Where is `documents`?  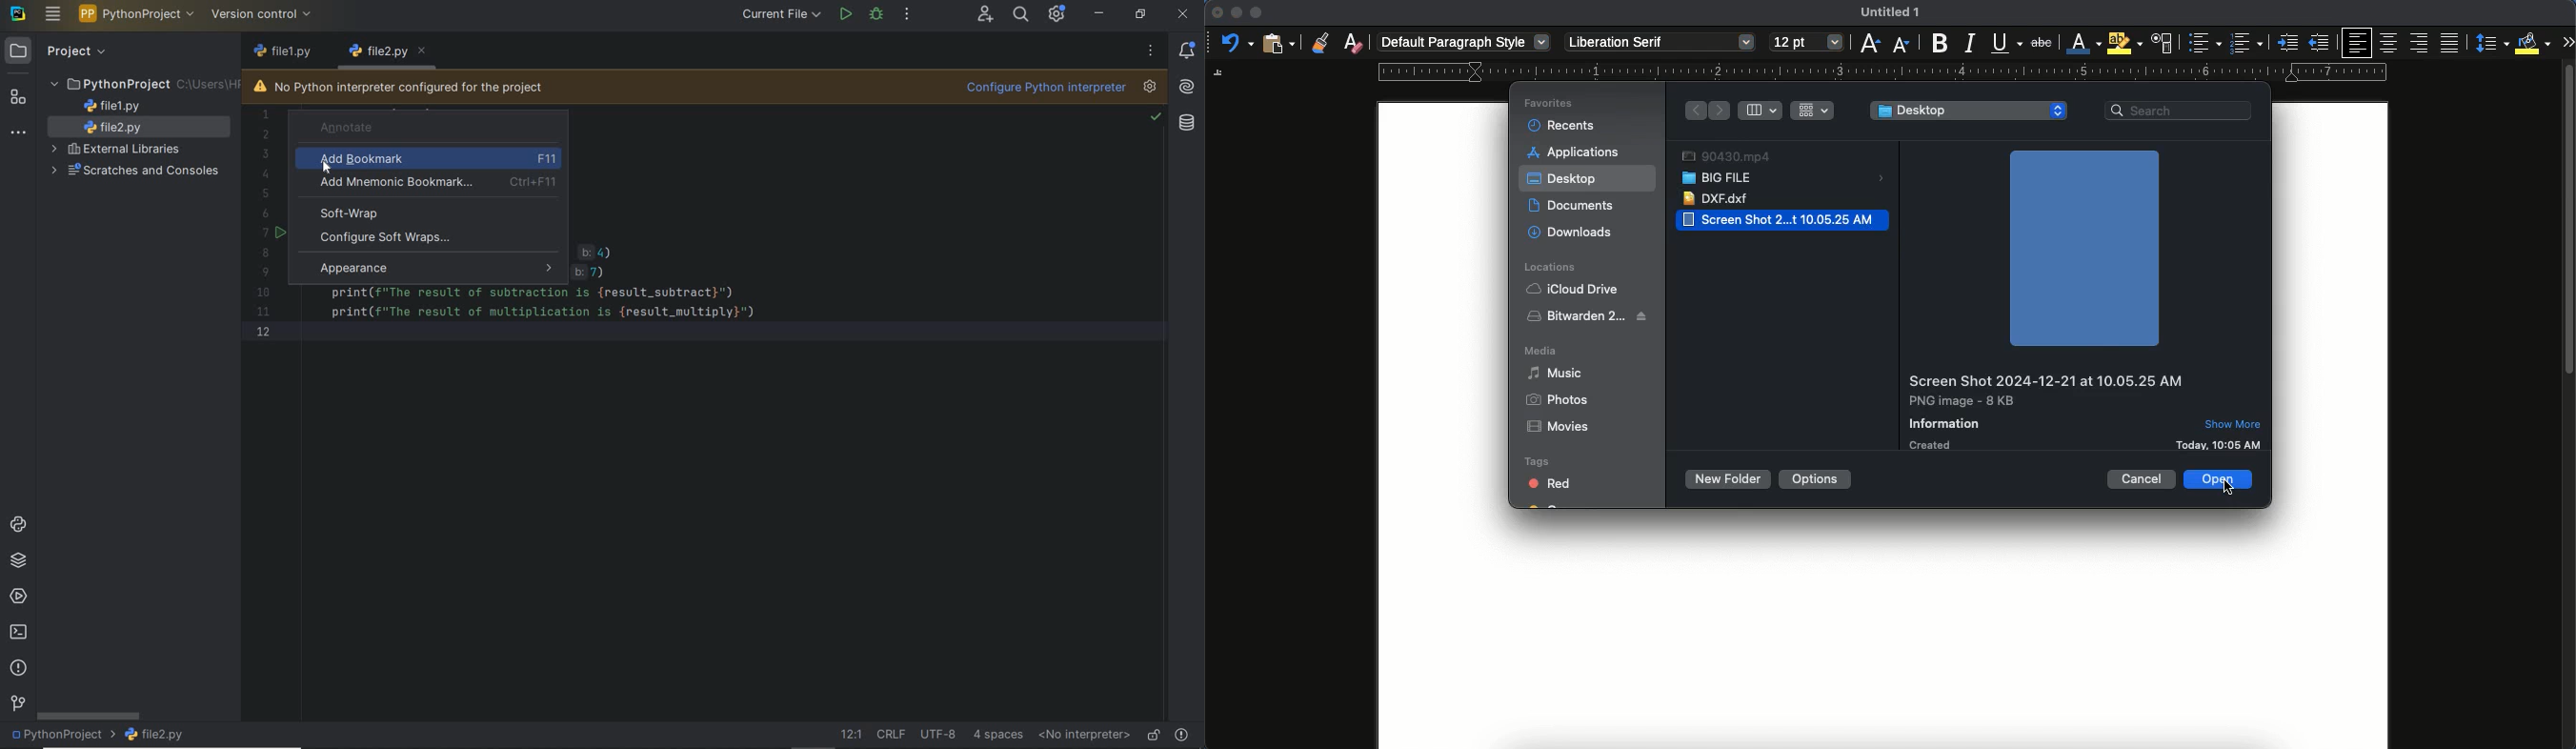 documents is located at coordinates (1578, 205).